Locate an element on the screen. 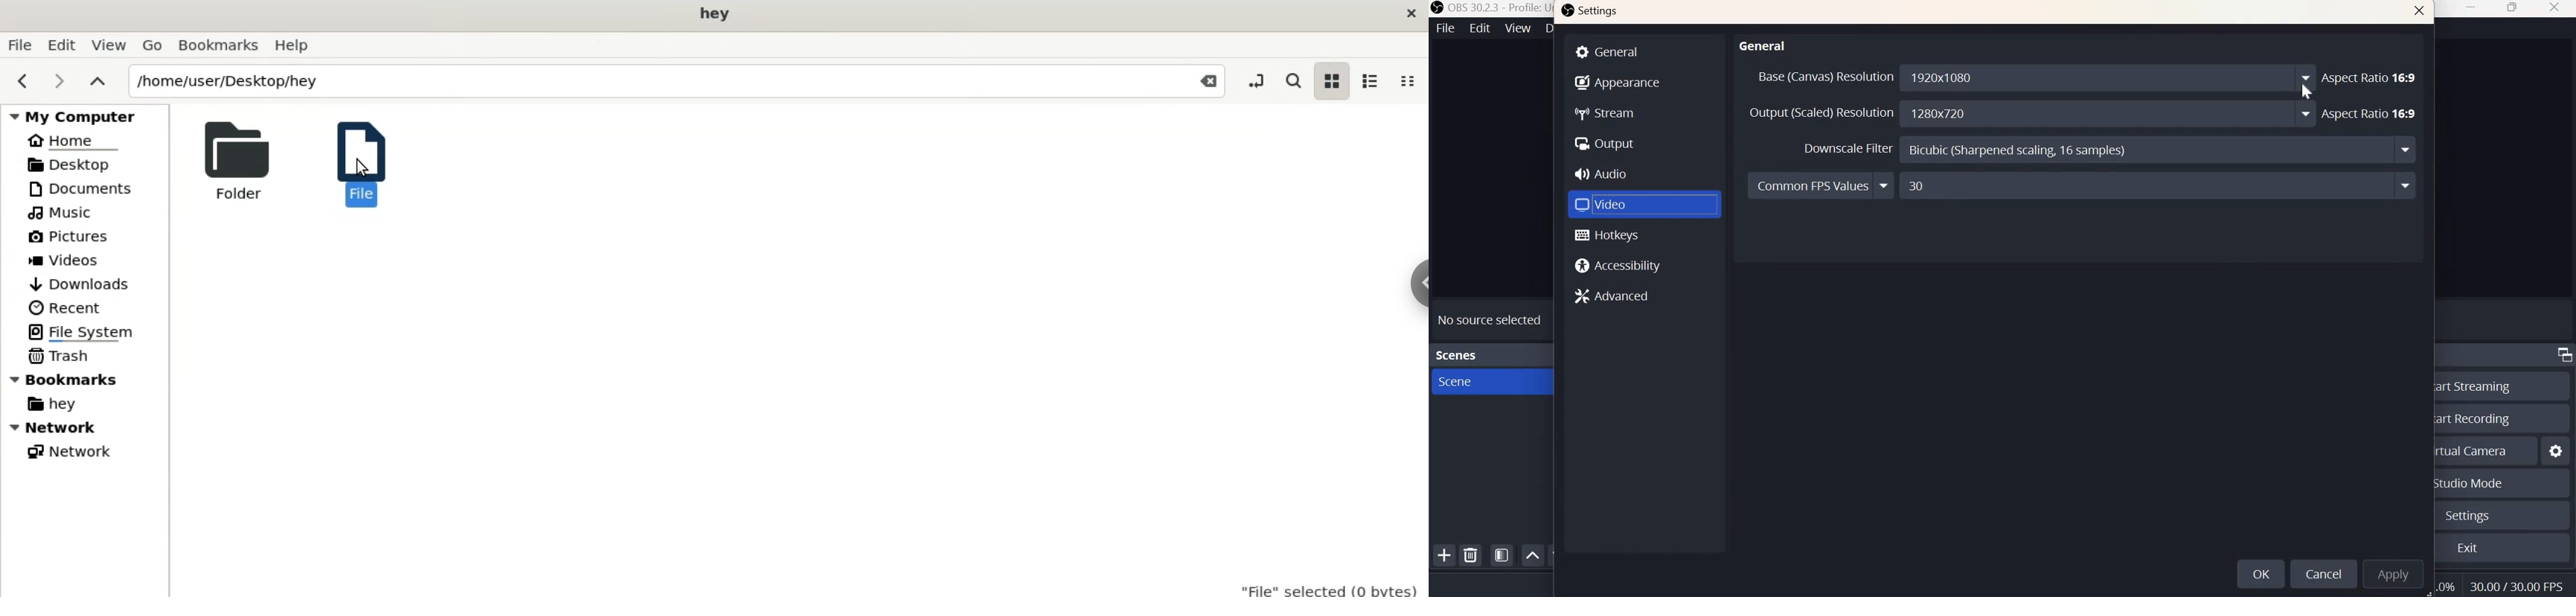  Scenes is located at coordinates (1457, 354).